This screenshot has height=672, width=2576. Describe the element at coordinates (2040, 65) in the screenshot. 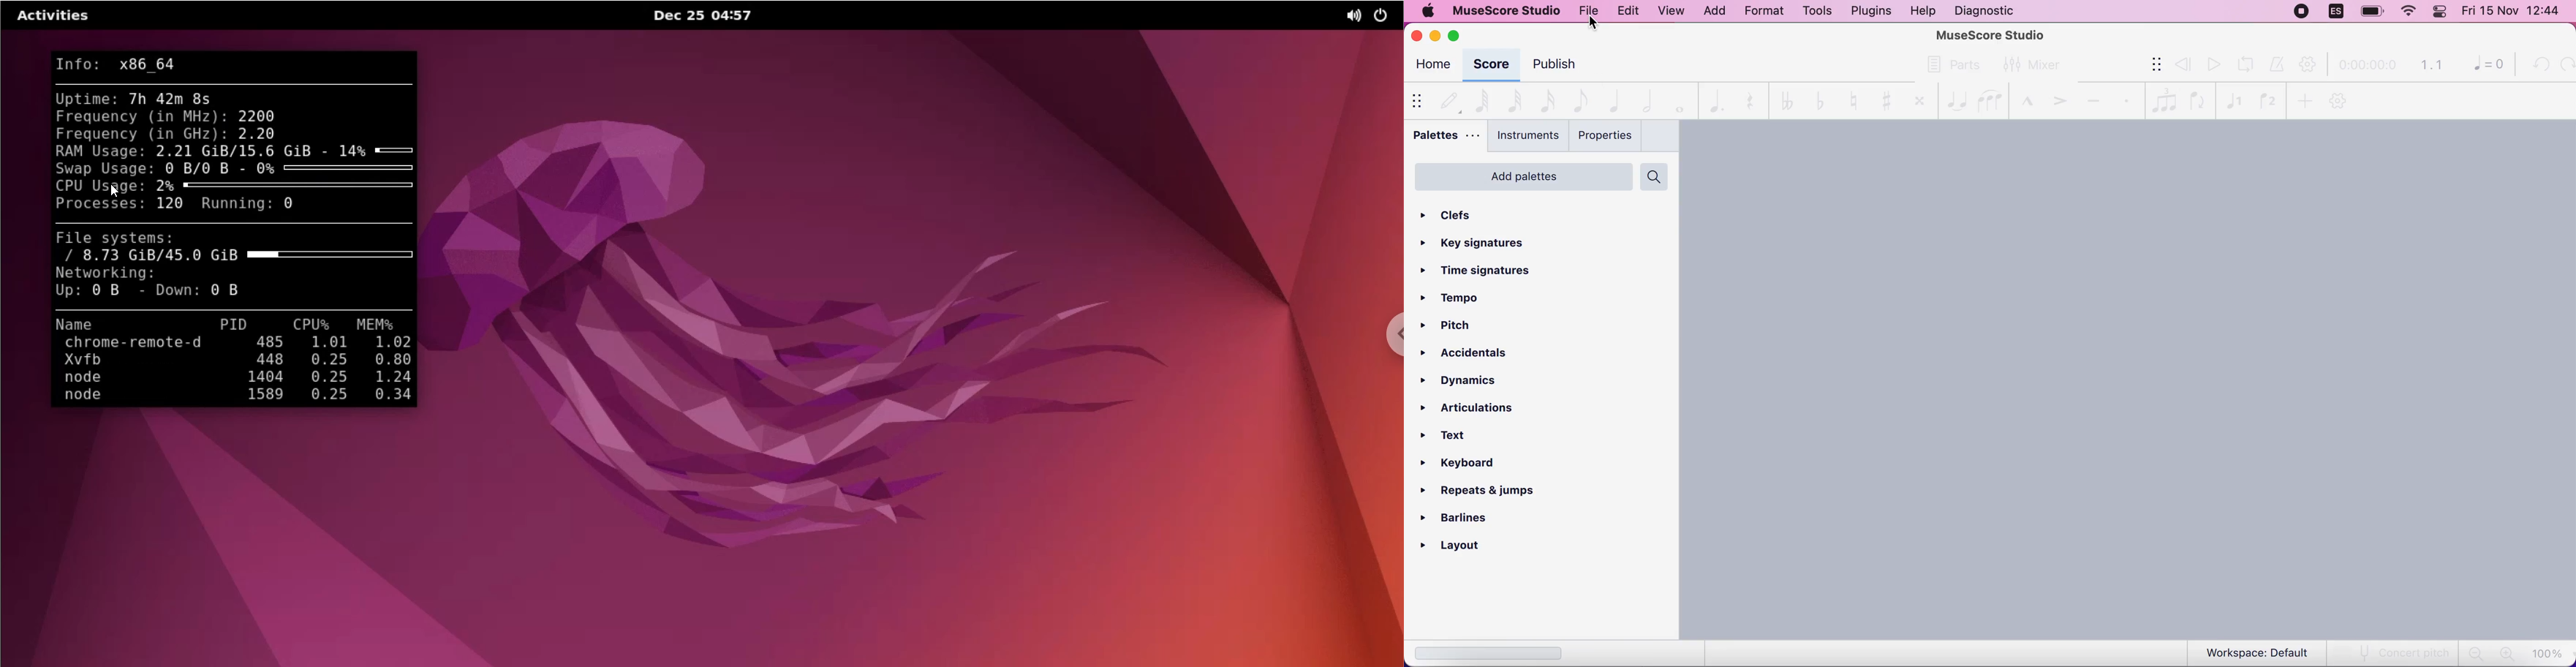

I see `mixer` at that location.